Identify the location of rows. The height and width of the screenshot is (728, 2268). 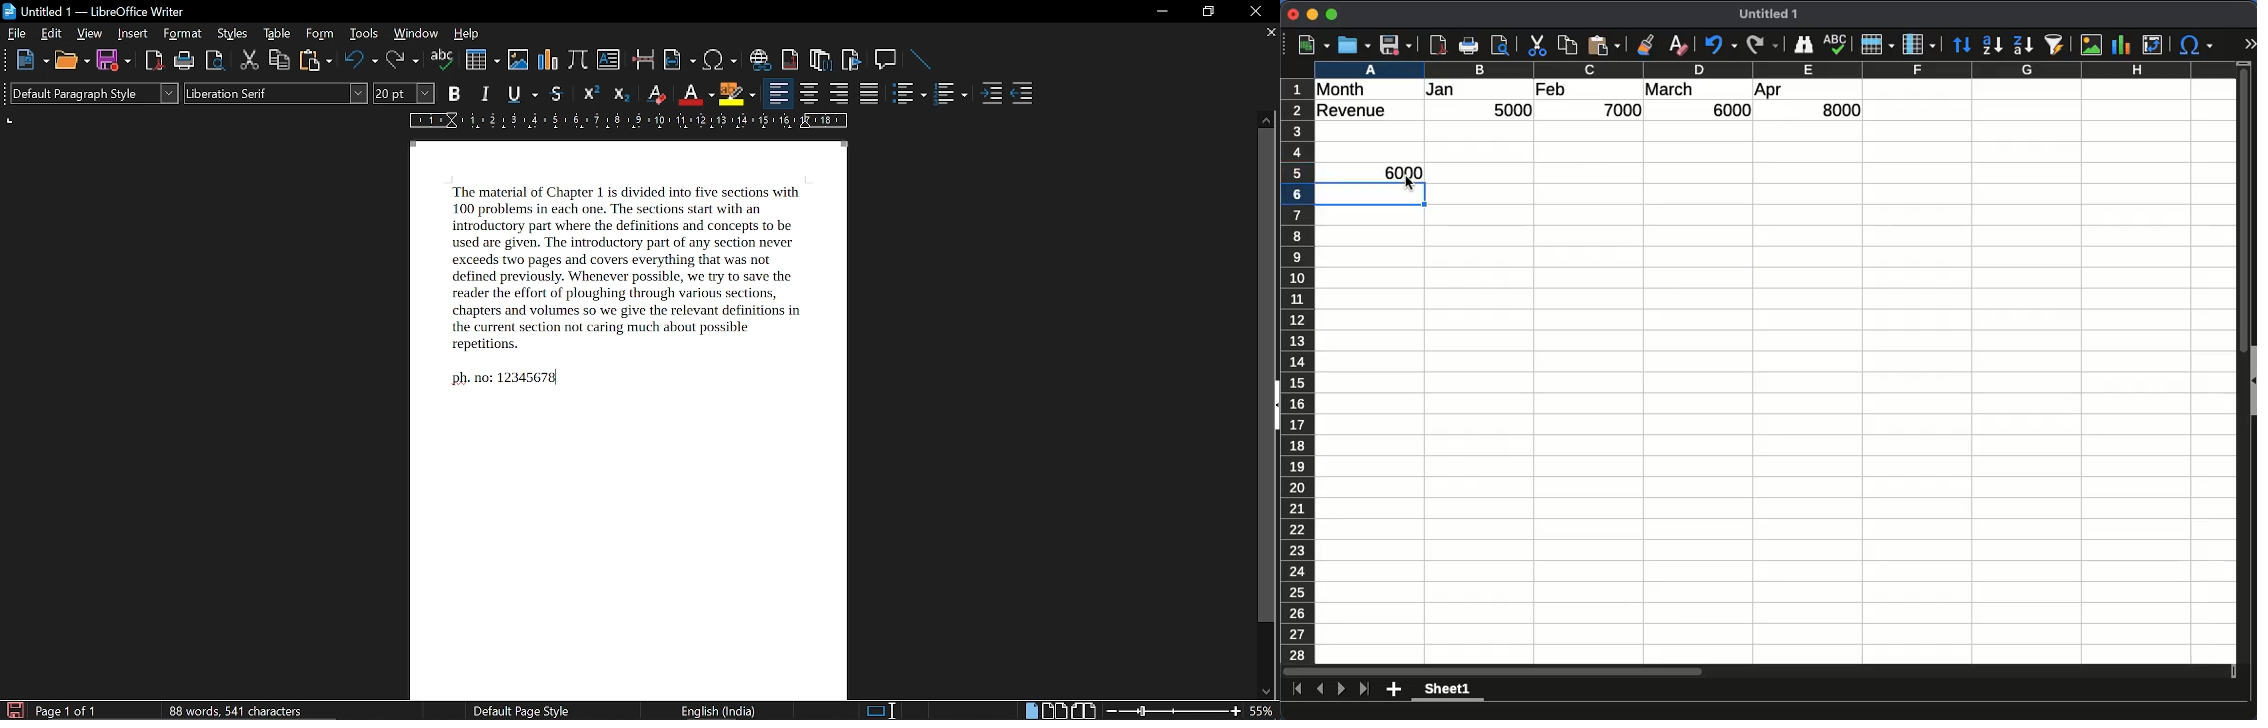
(1297, 371).